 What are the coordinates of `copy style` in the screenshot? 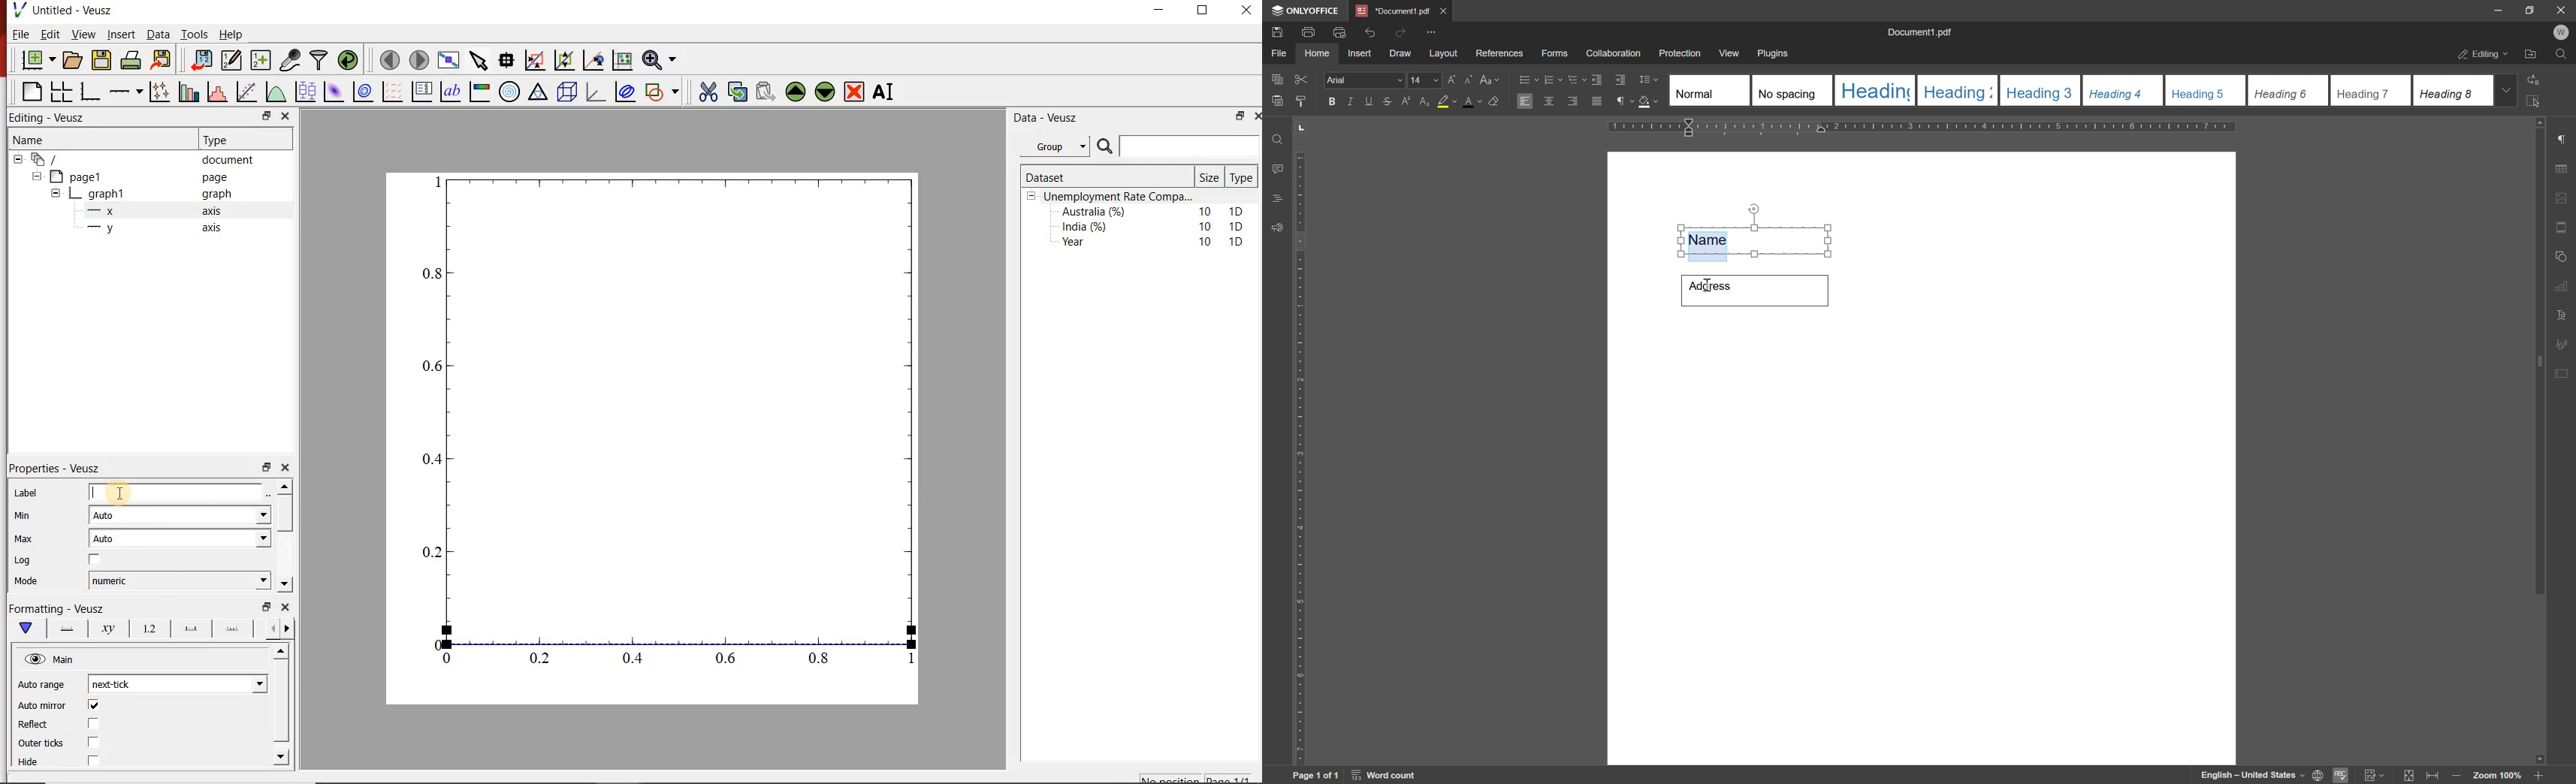 It's located at (1302, 100).